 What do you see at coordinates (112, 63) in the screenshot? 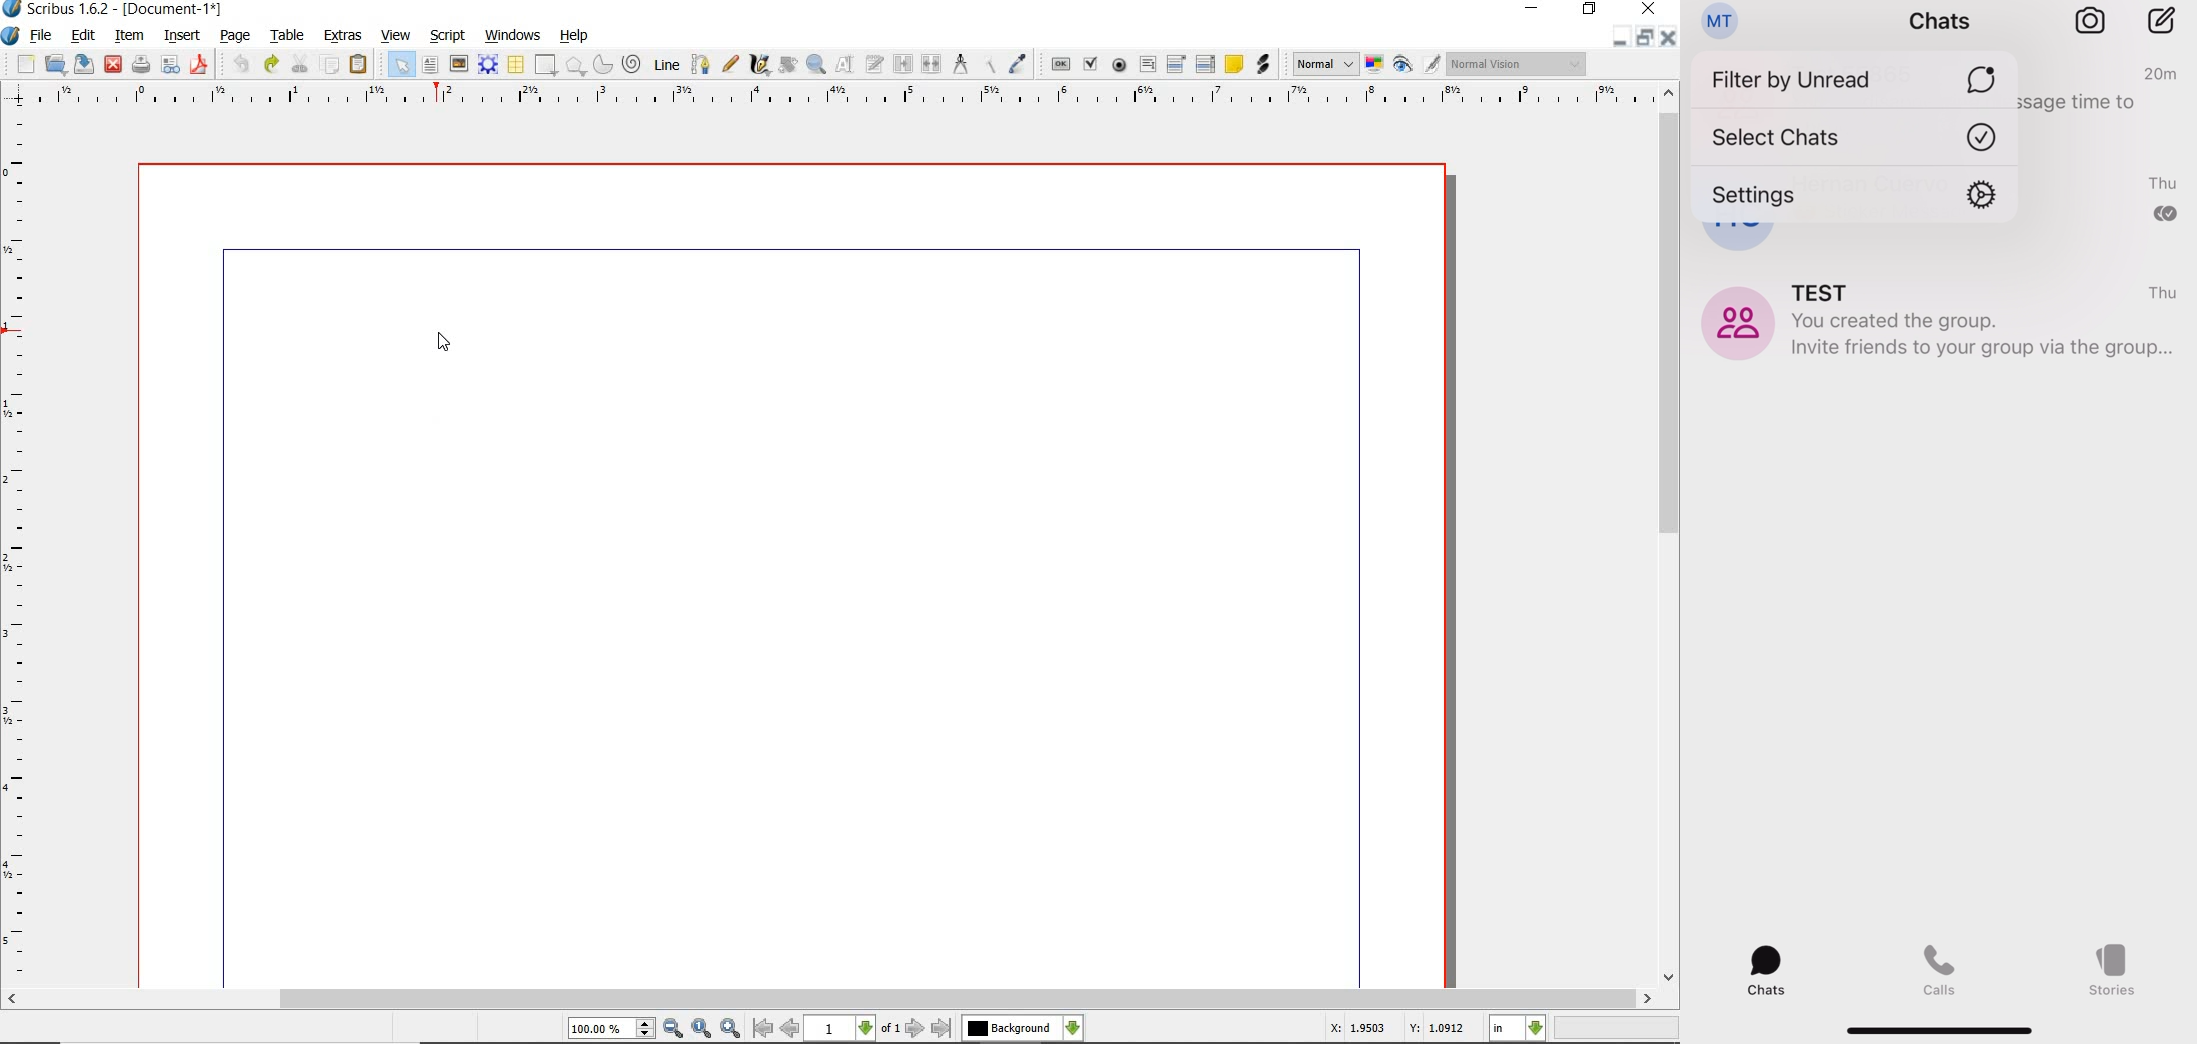
I see `close` at bounding box center [112, 63].